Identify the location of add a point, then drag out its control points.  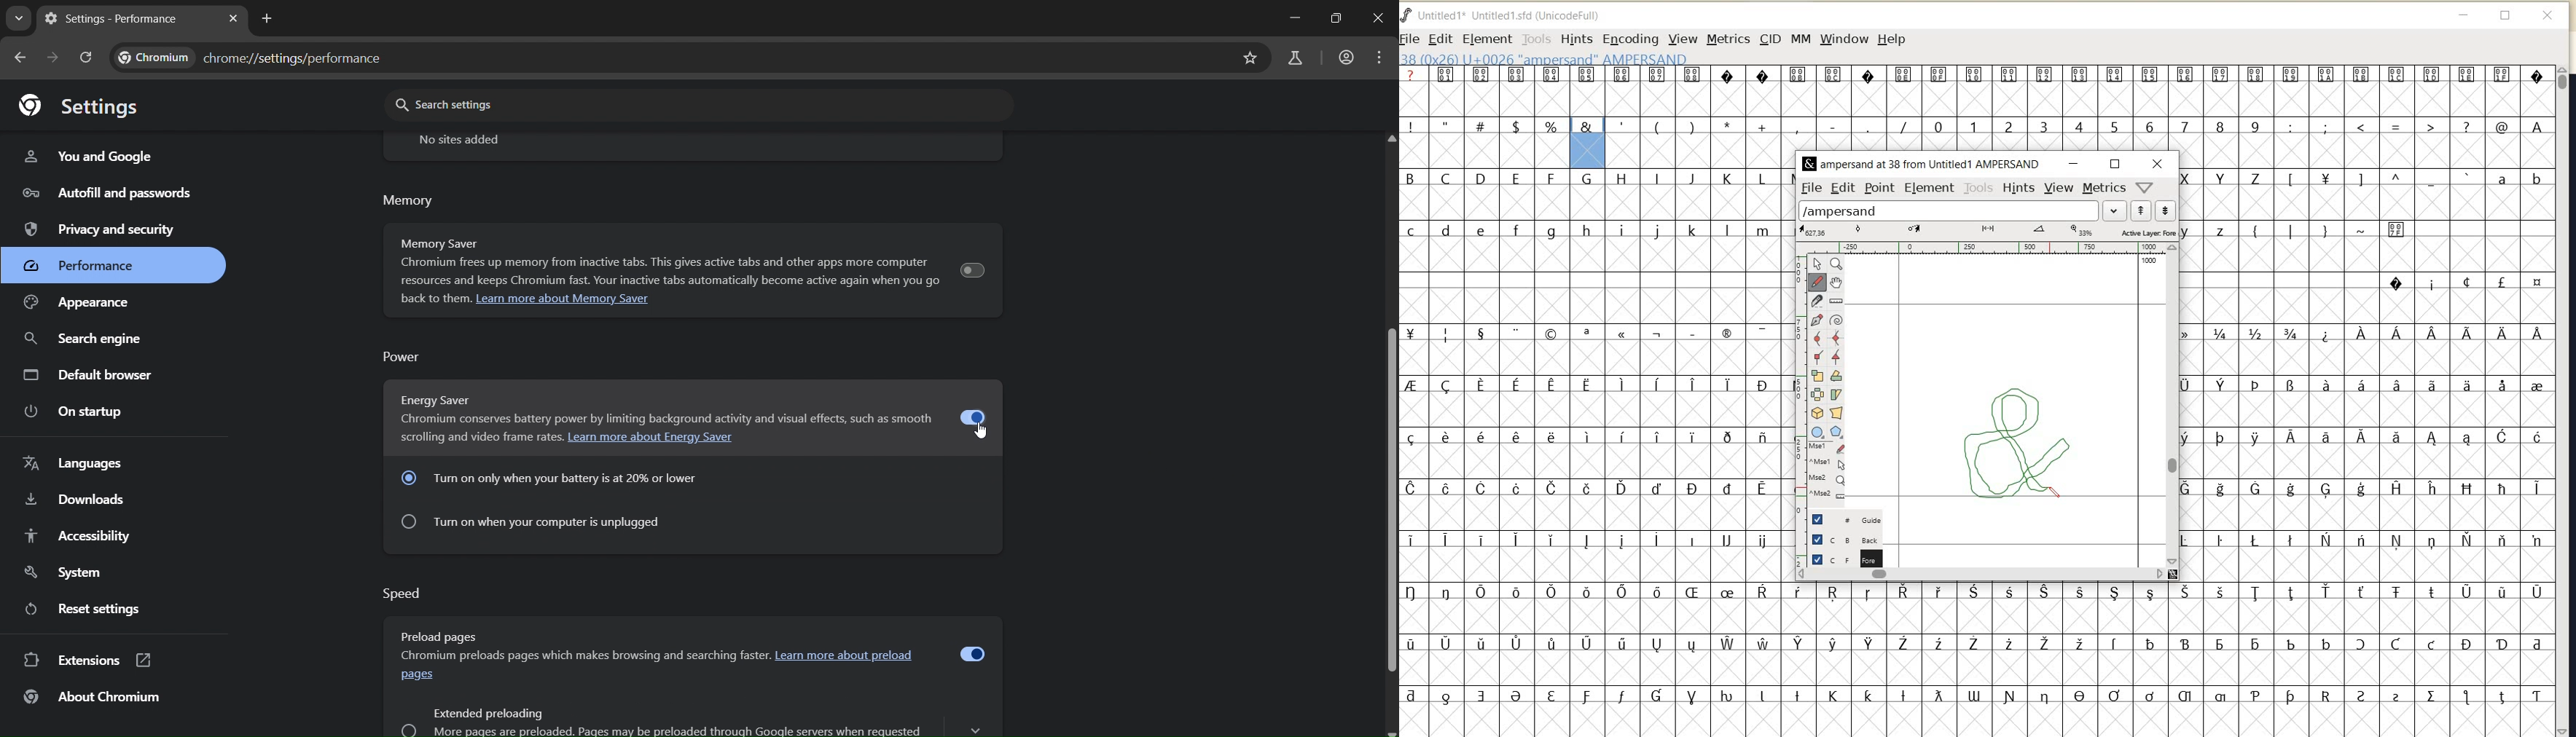
(1816, 320).